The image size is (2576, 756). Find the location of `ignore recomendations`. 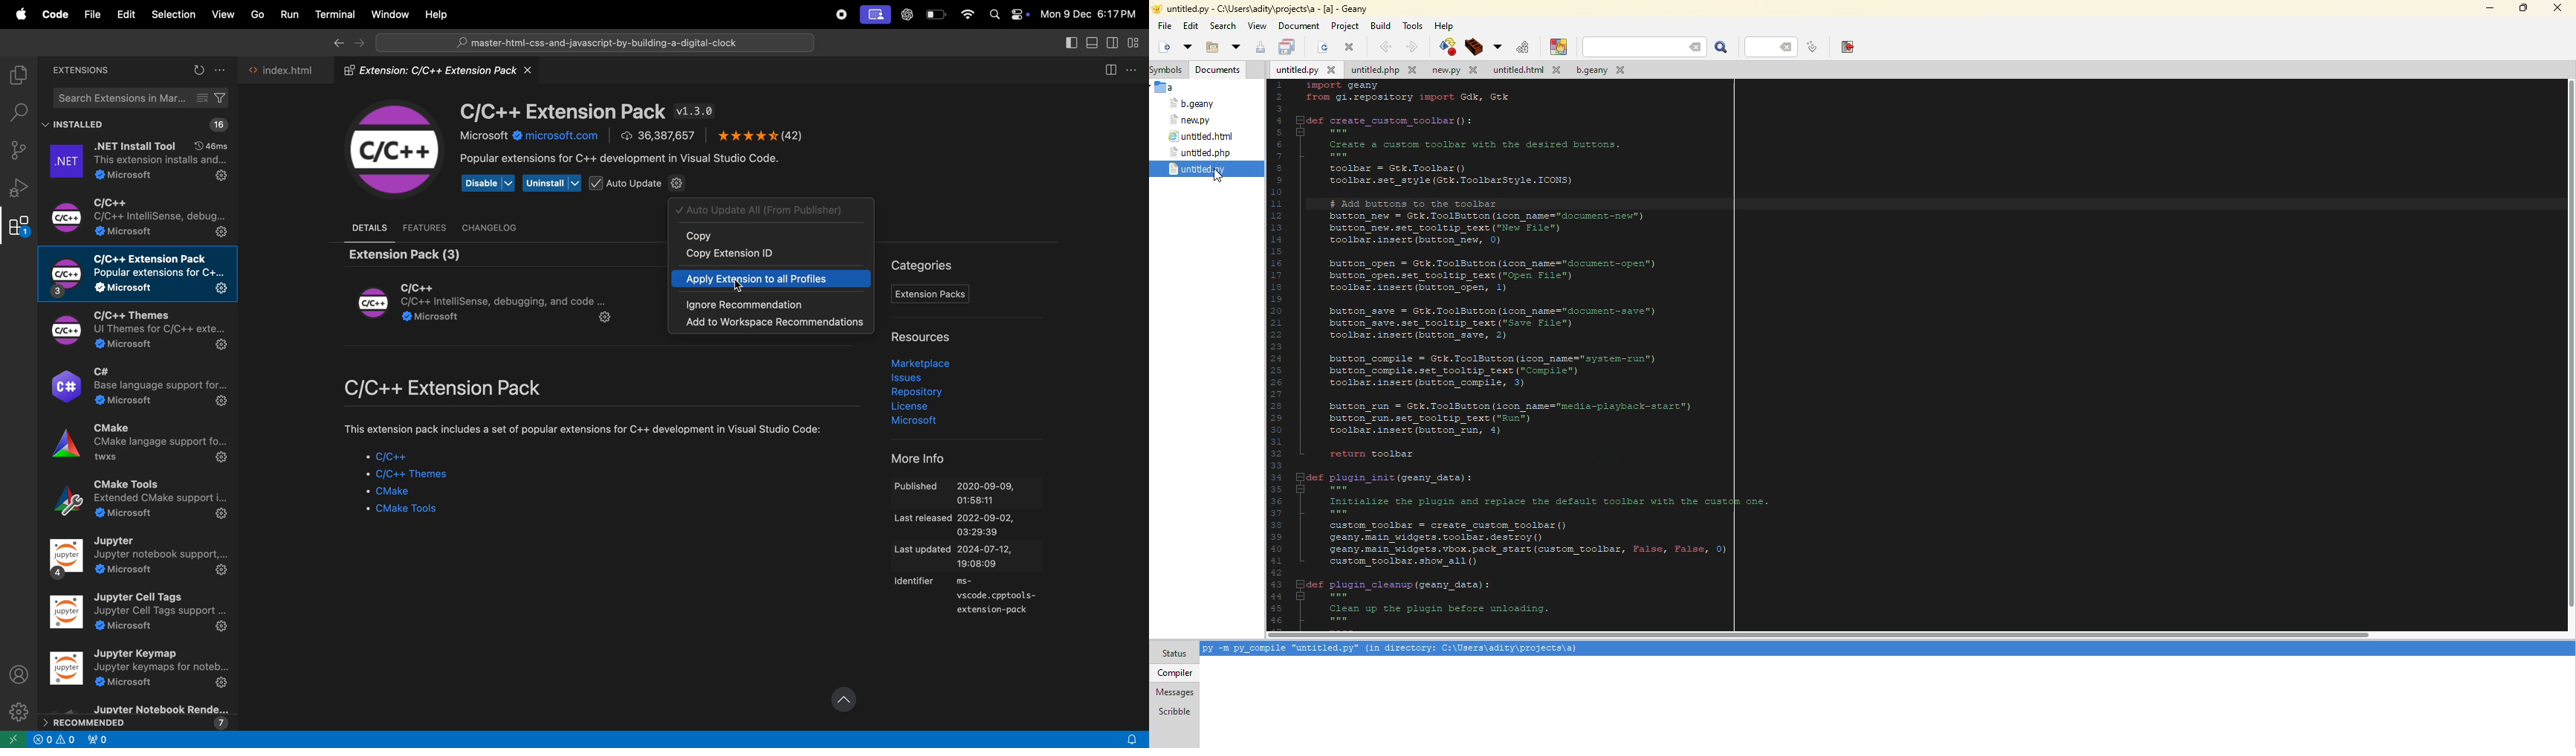

ignore recomendations is located at coordinates (766, 304).